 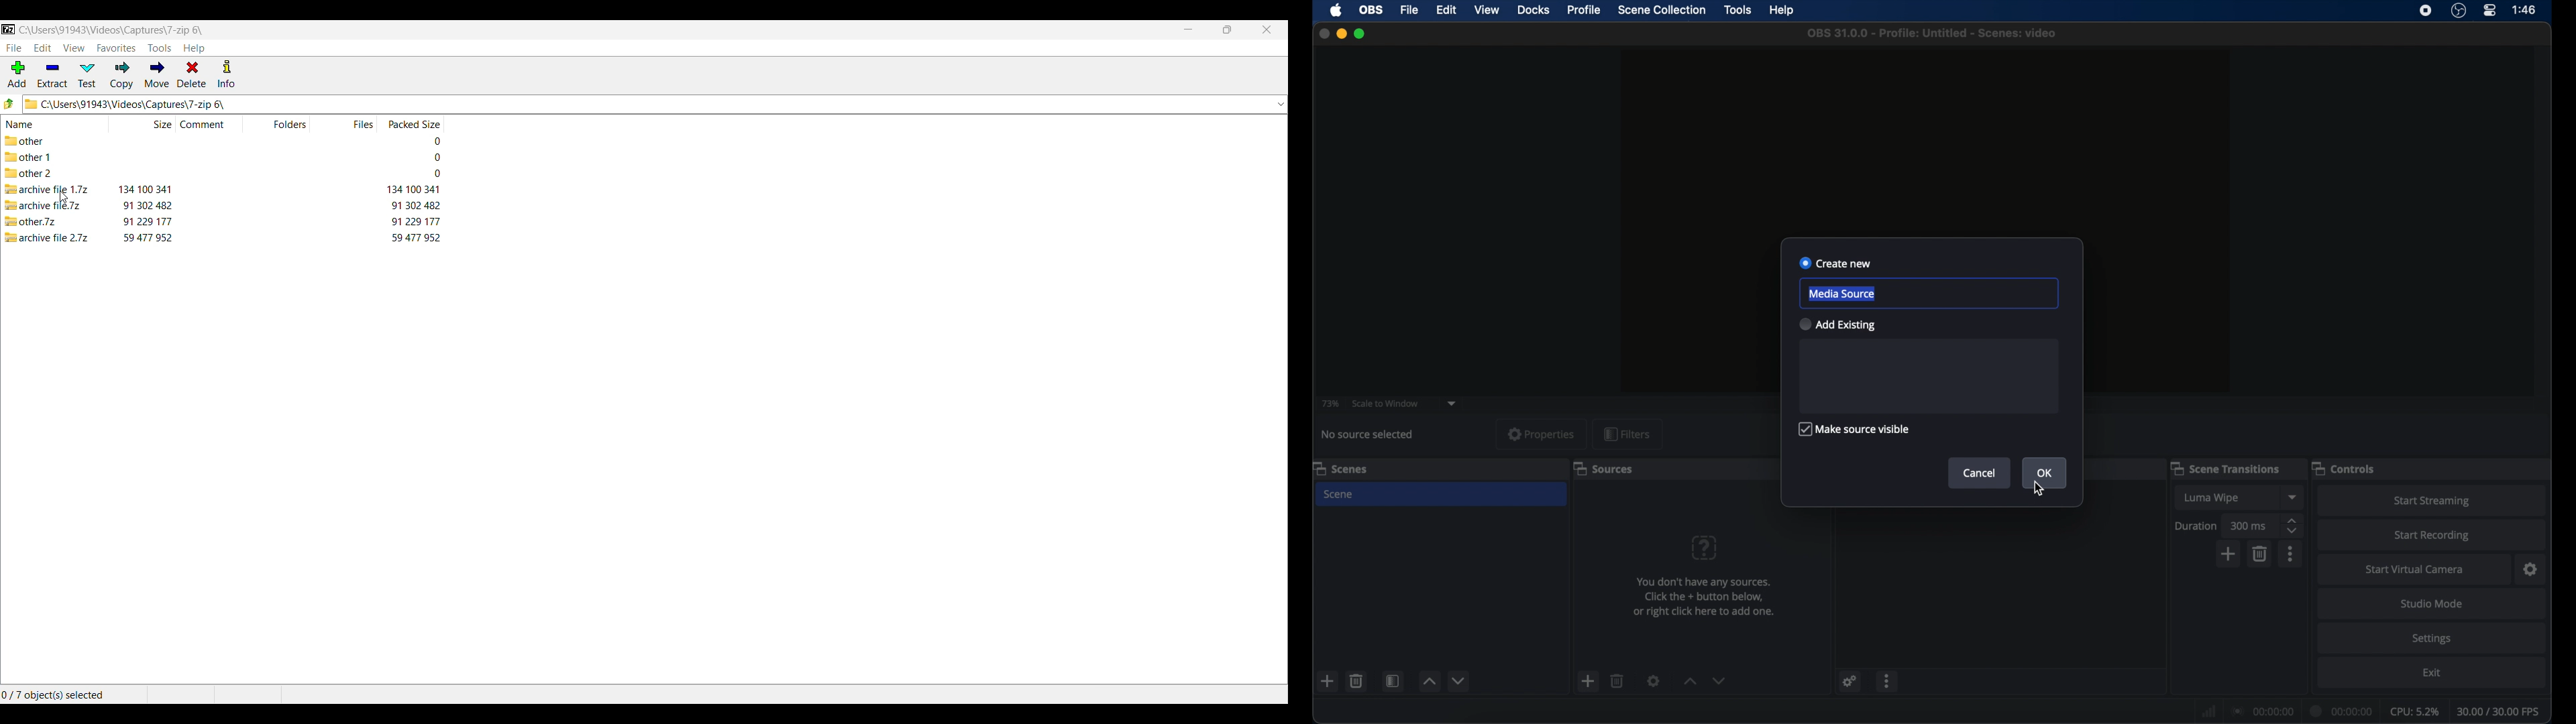 What do you see at coordinates (291, 123) in the screenshot?
I see `Folders` at bounding box center [291, 123].